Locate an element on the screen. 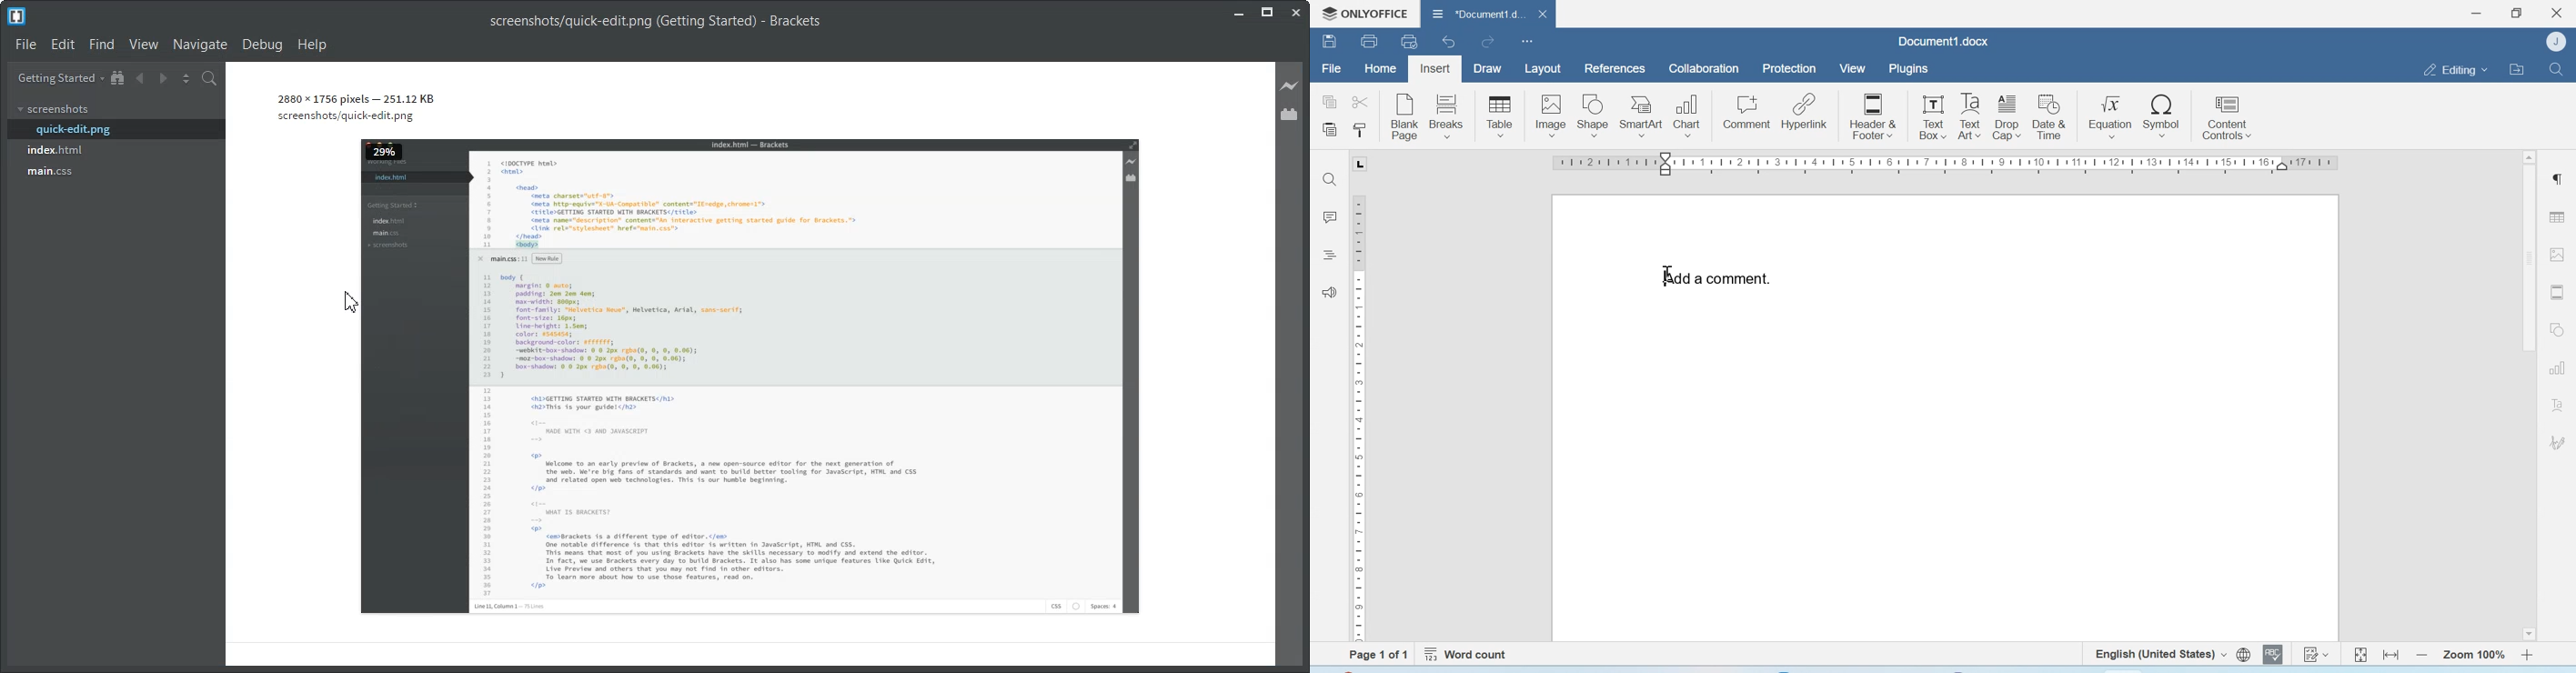  Headings is located at coordinates (1329, 257).